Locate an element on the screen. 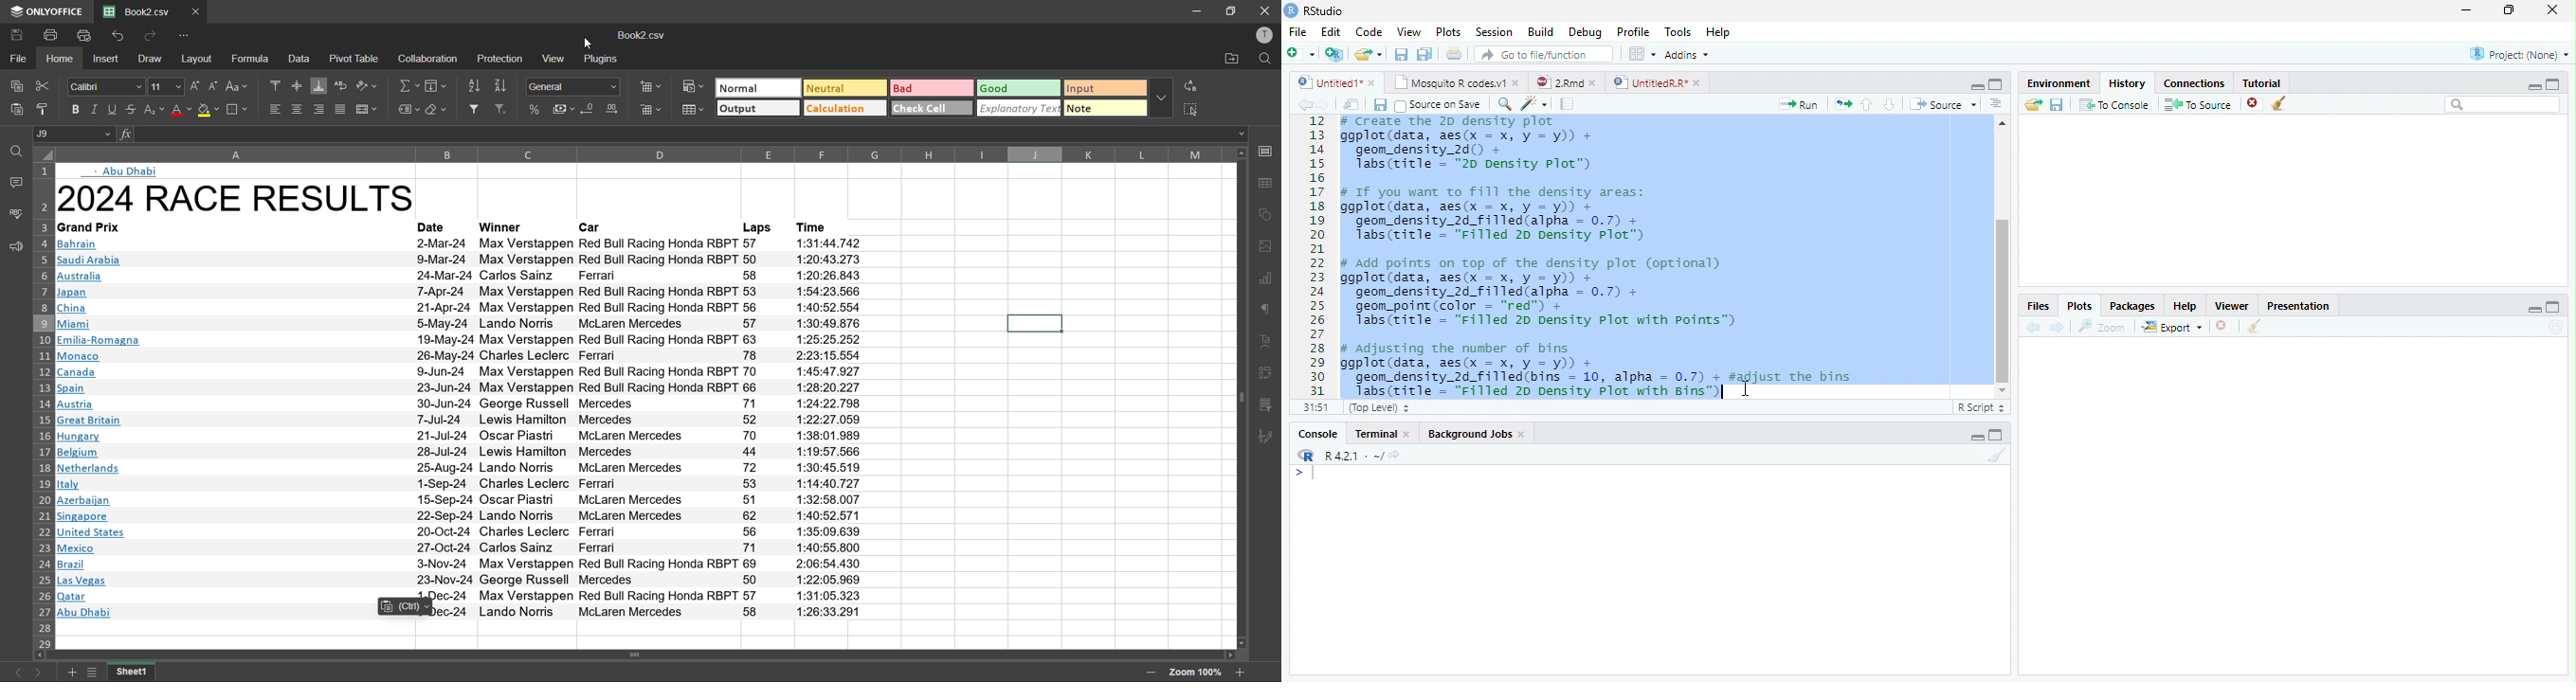  maximize is located at coordinates (2555, 306).